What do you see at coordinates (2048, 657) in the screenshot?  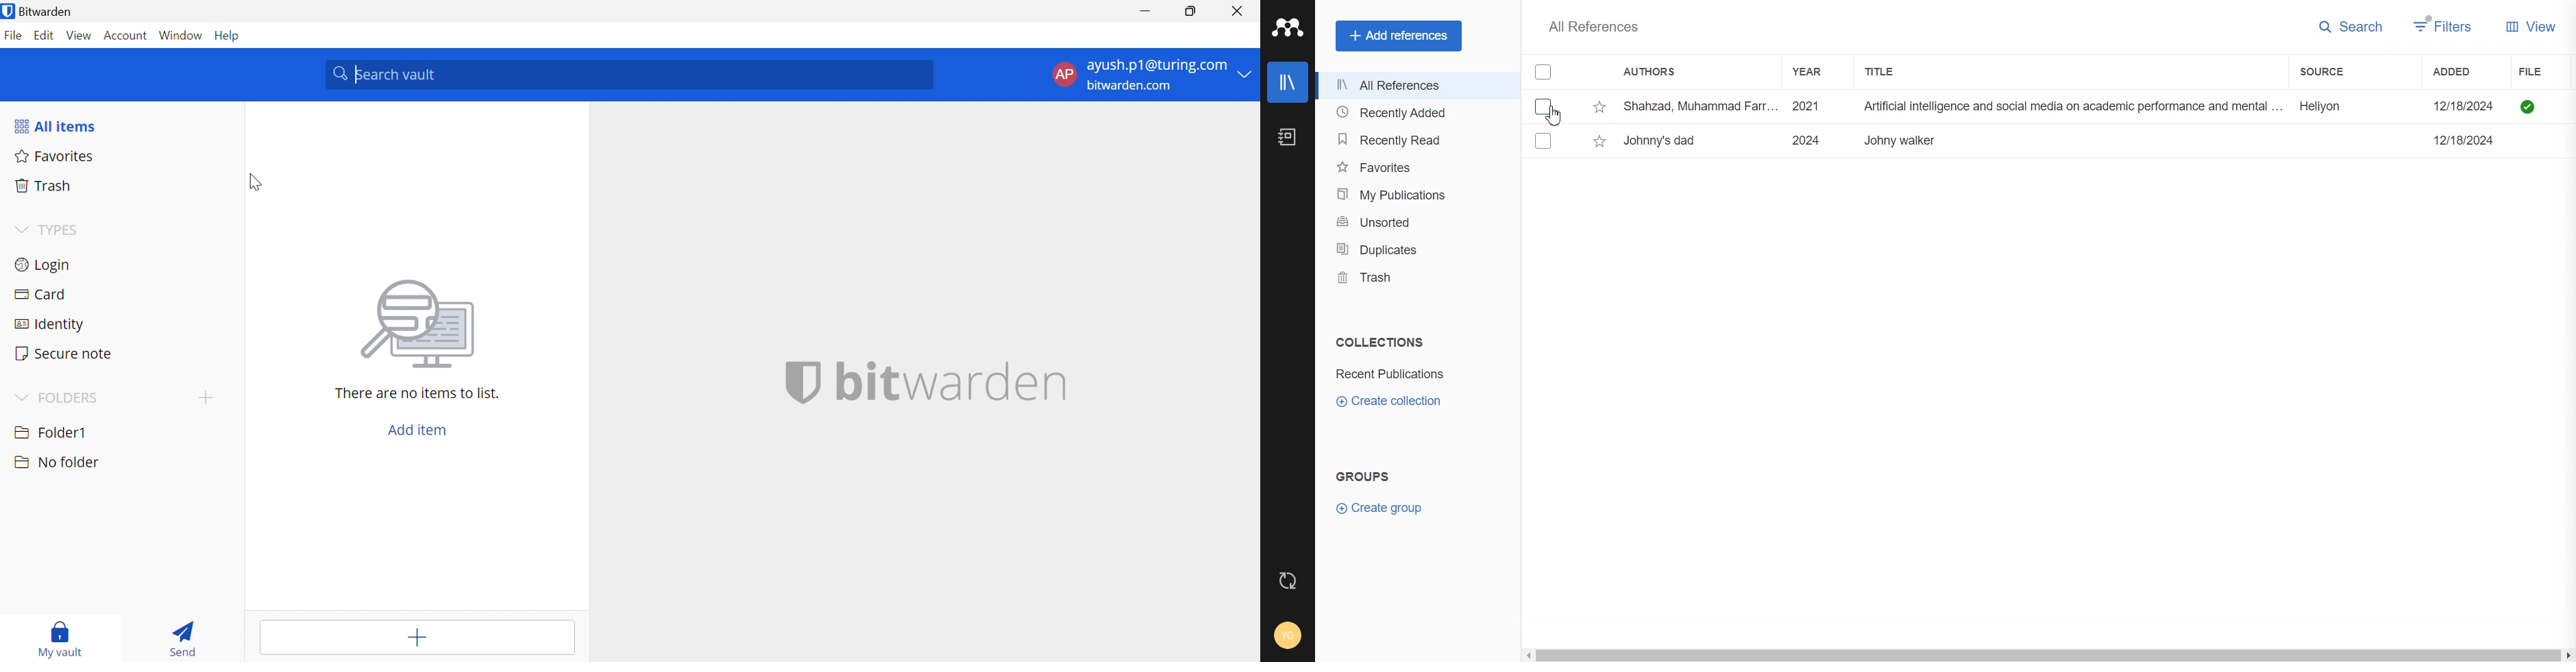 I see `Horizontal scroll bar` at bounding box center [2048, 657].